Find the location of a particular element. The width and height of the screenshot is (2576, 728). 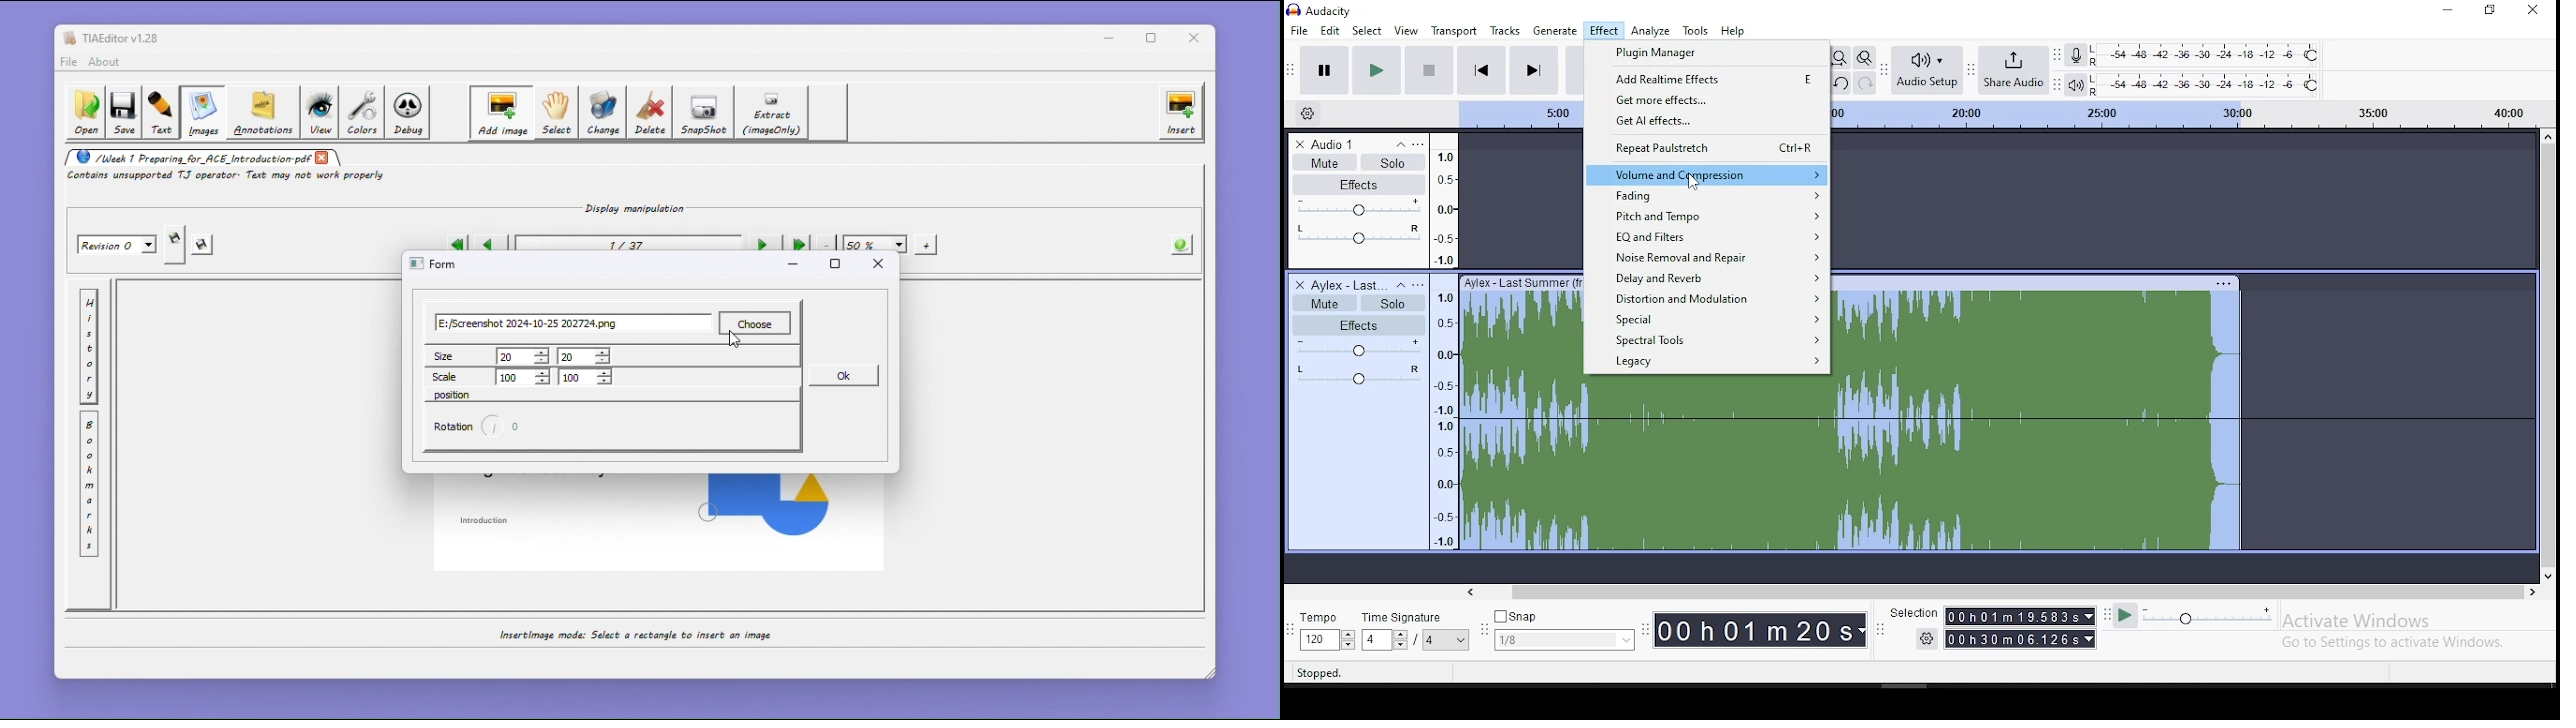

play is located at coordinates (1376, 70).